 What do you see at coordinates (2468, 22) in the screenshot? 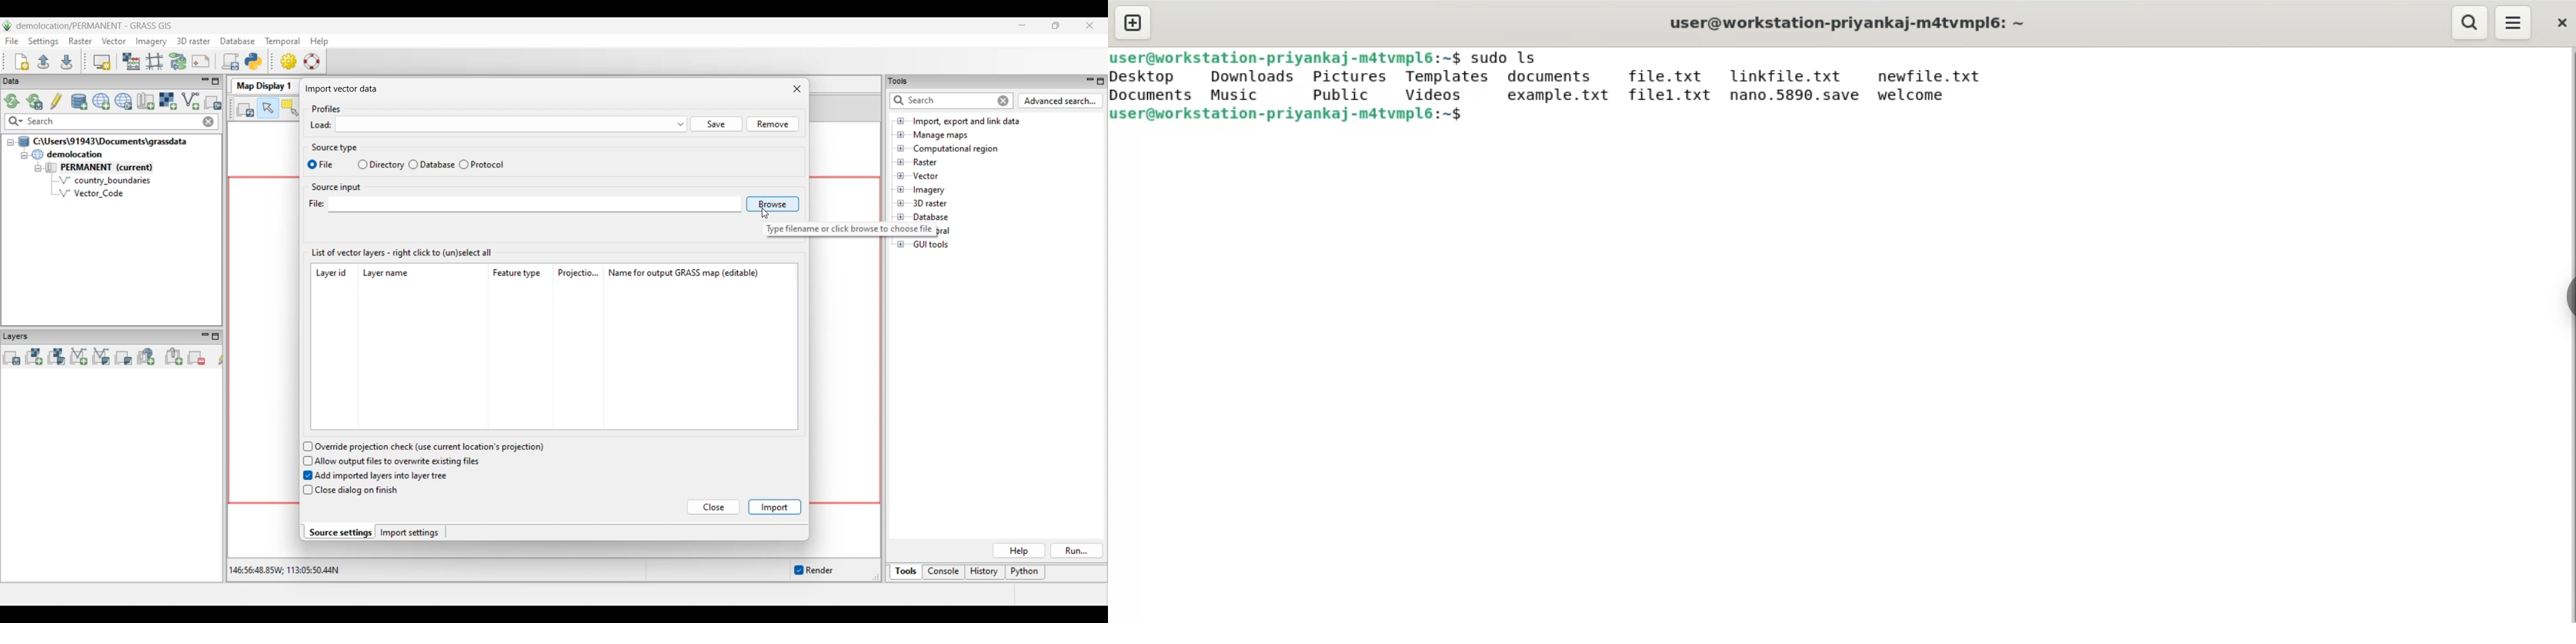
I see `search` at bounding box center [2468, 22].